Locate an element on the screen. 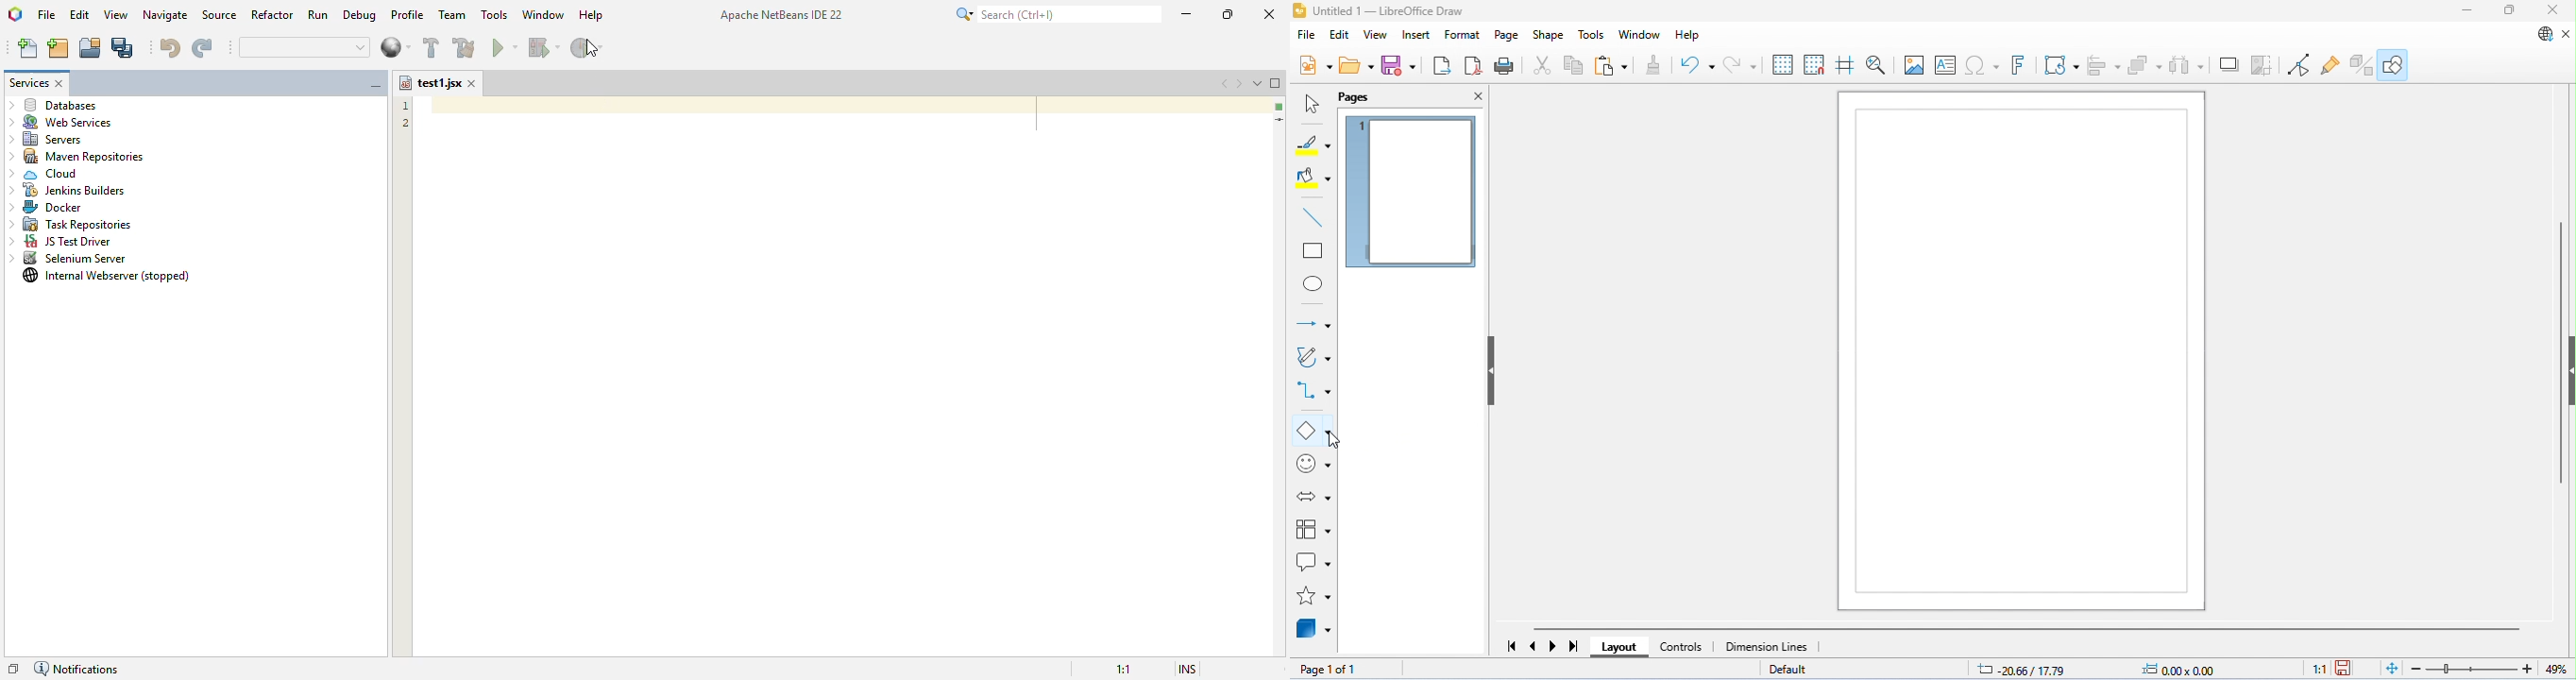  open is located at coordinates (1356, 66).